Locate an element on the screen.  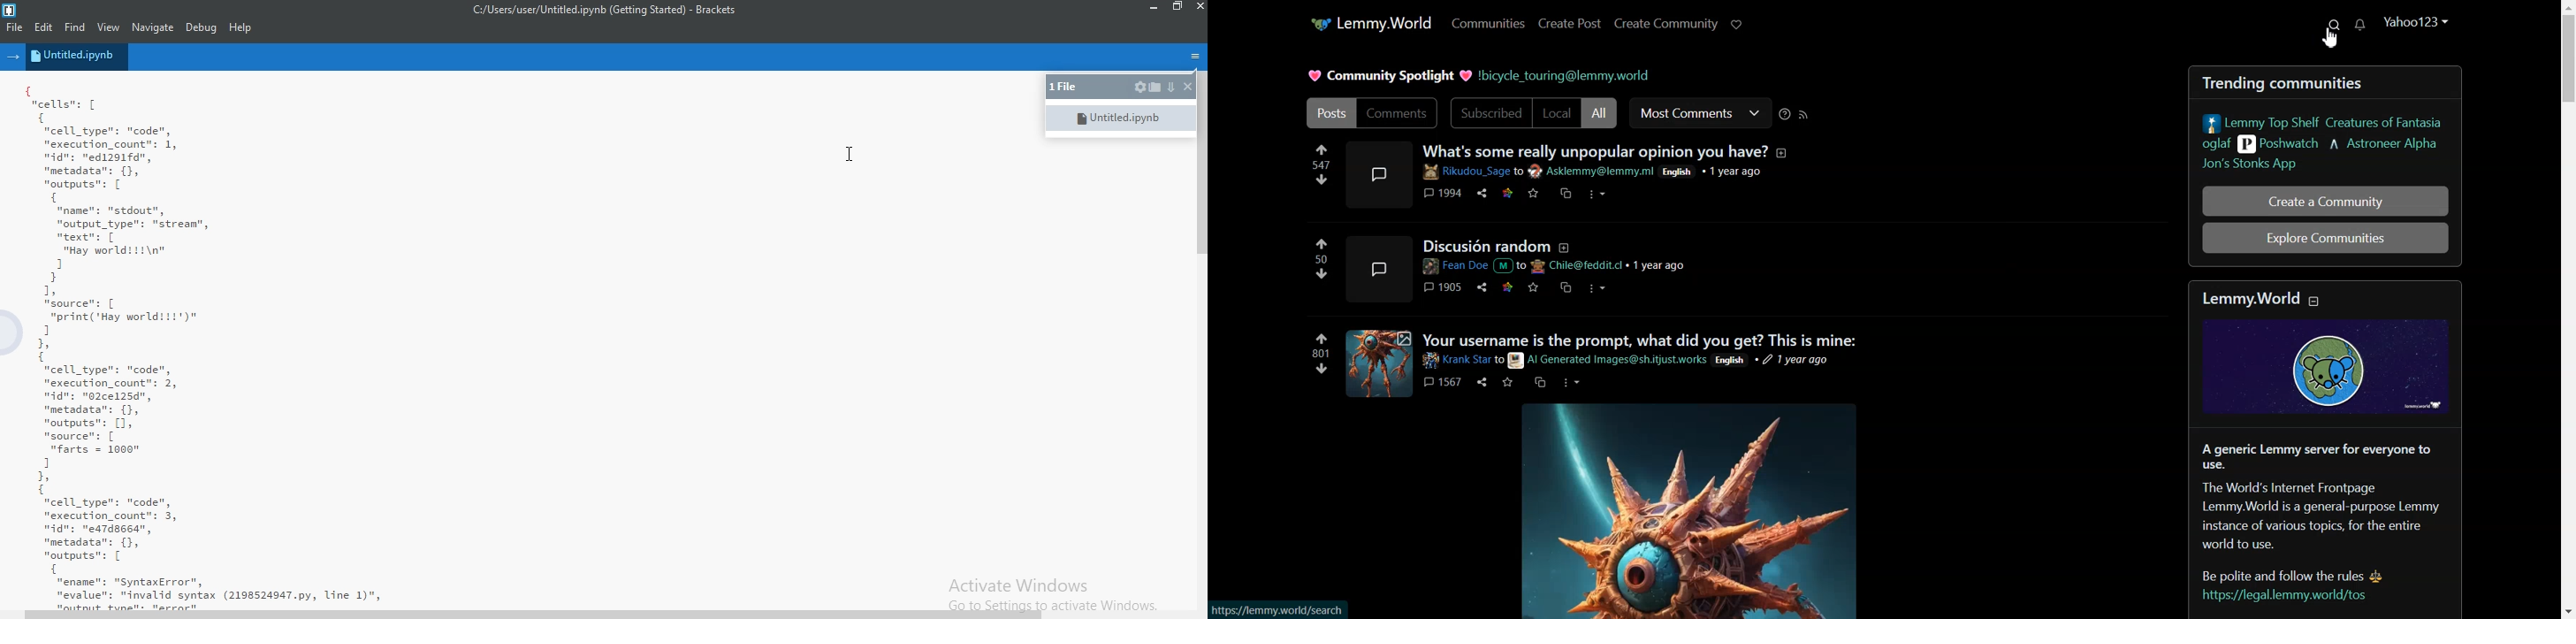
settings is located at coordinates (1139, 88).